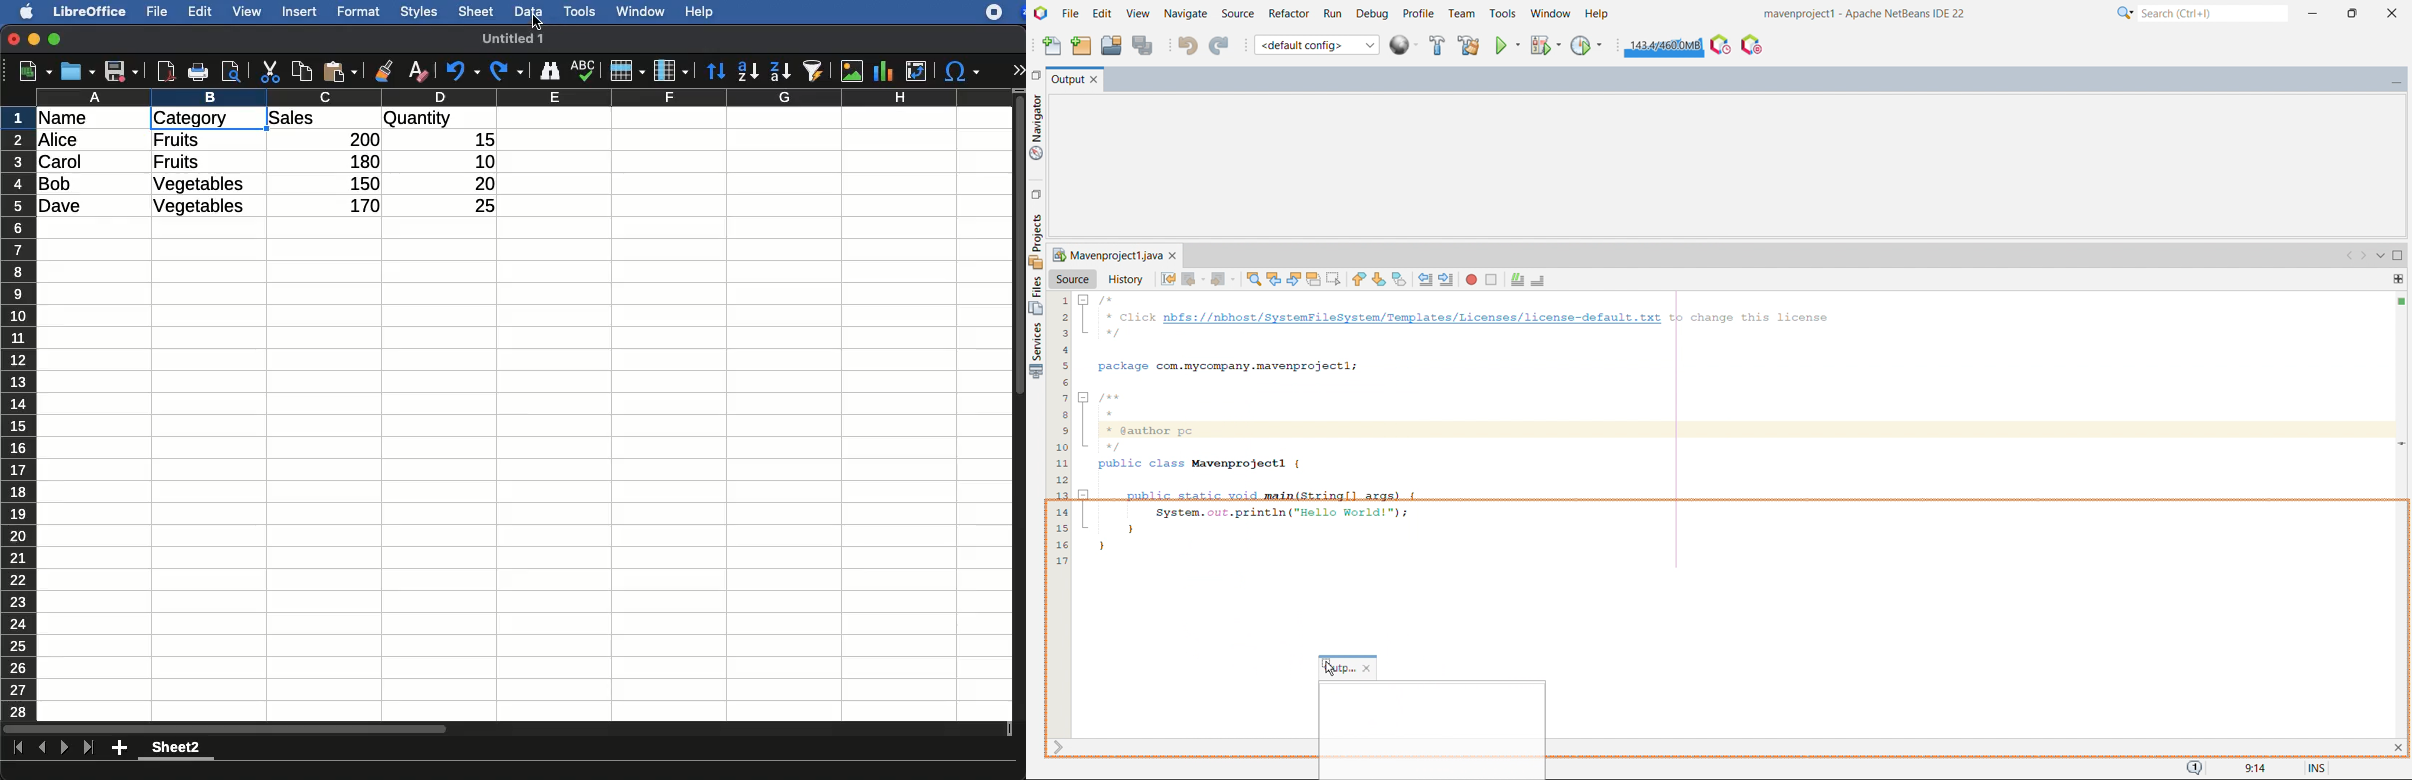 Image resolution: width=2436 pixels, height=784 pixels. What do you see at coordinates (56, 185) in the screenshot?
I see `Bob` at bounding box center [56, 185].